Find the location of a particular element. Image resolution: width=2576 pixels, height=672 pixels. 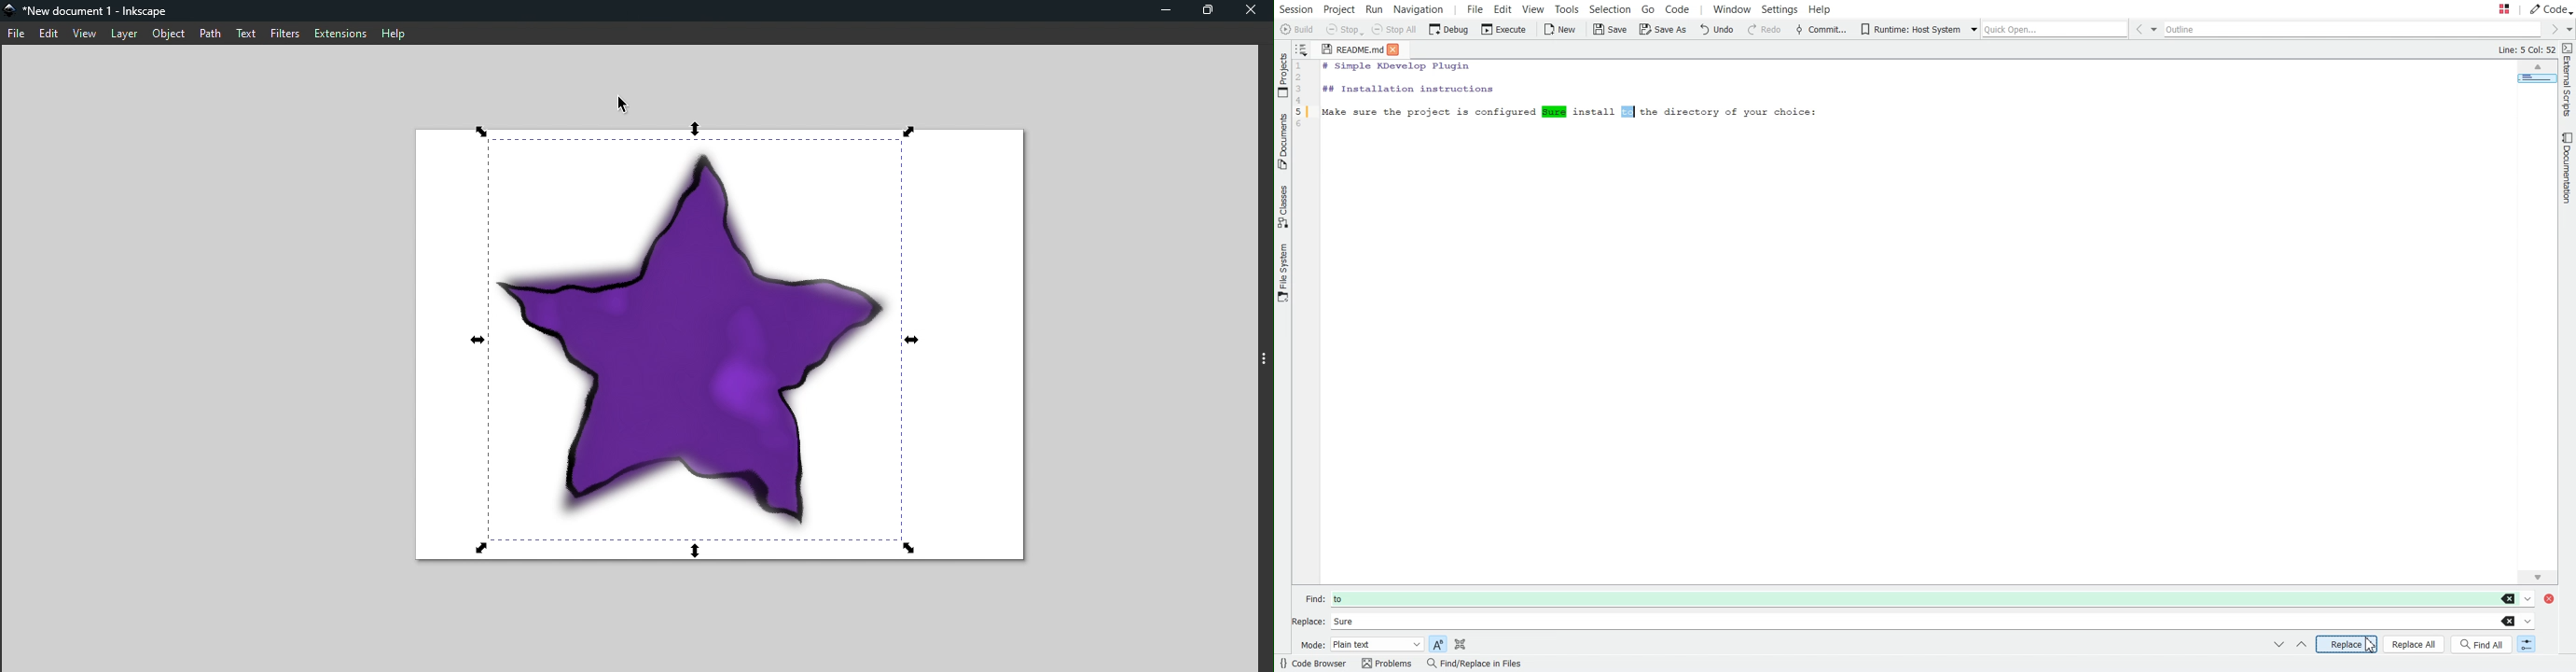

Filters is located at coordinates (283, 33).